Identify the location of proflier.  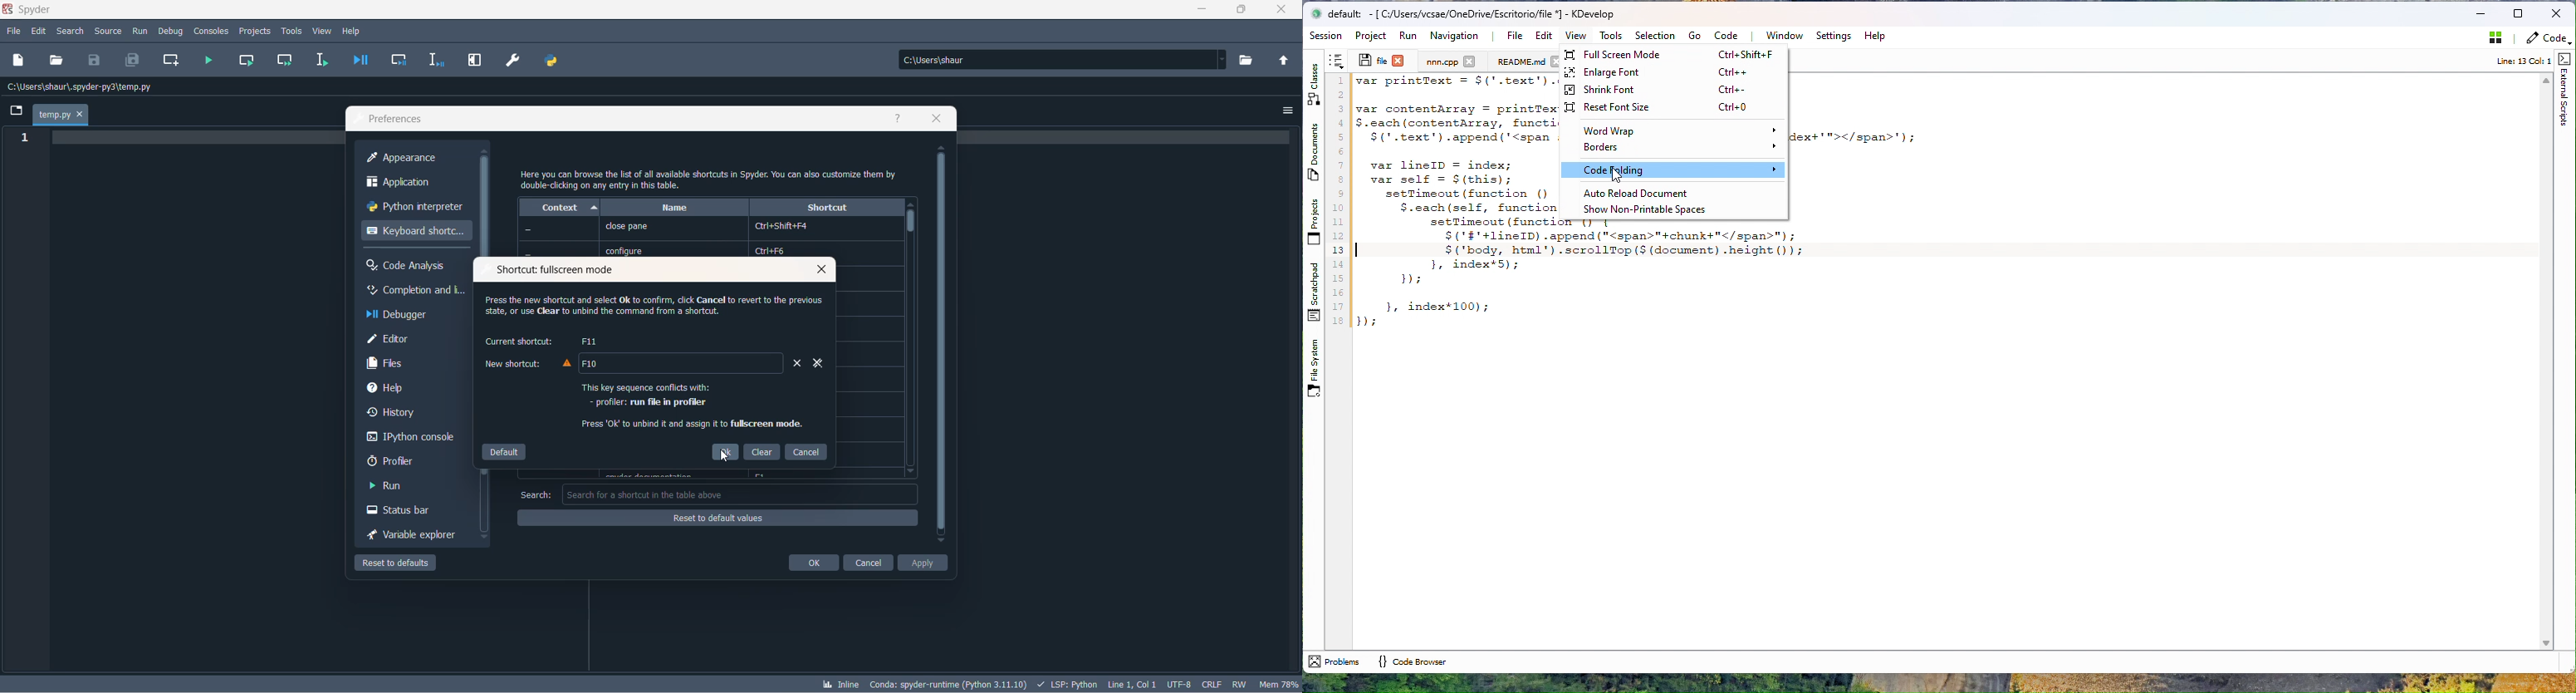
(407, 461).